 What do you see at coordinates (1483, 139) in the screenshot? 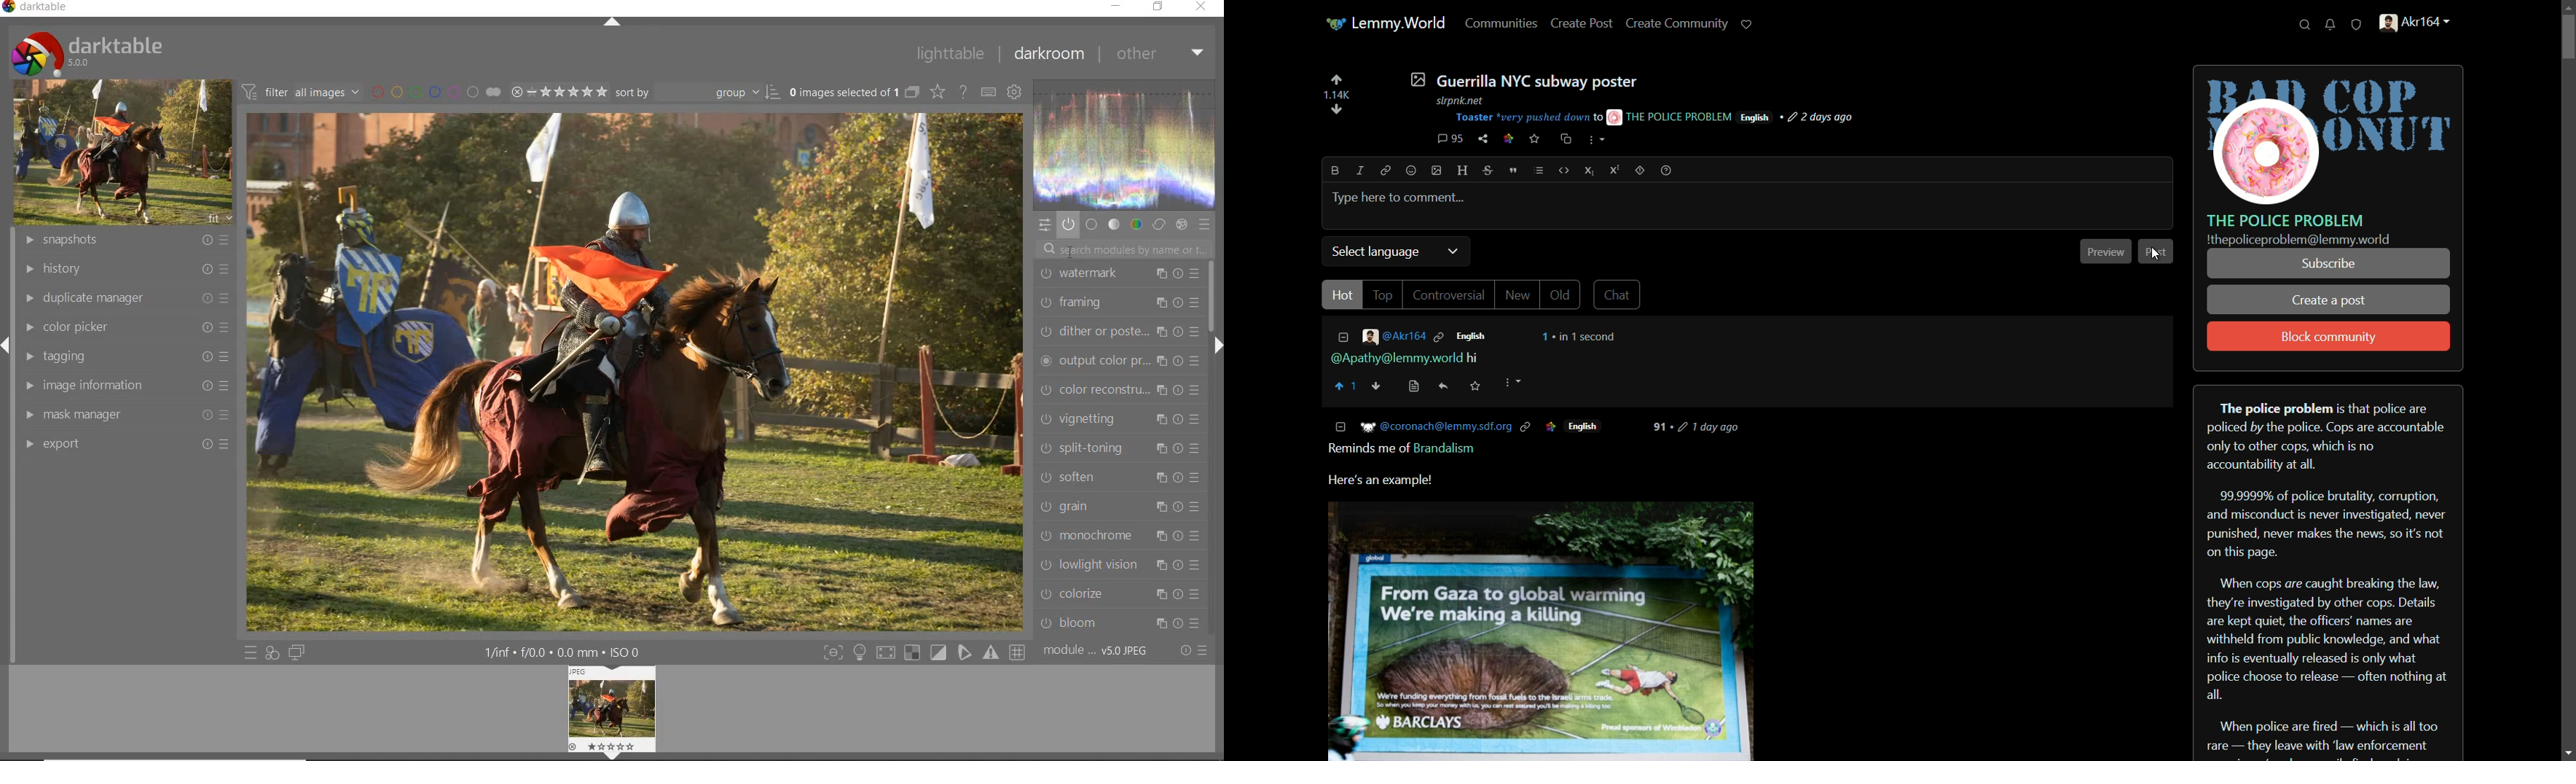
I see `share` at bounding box center [1483, 139].